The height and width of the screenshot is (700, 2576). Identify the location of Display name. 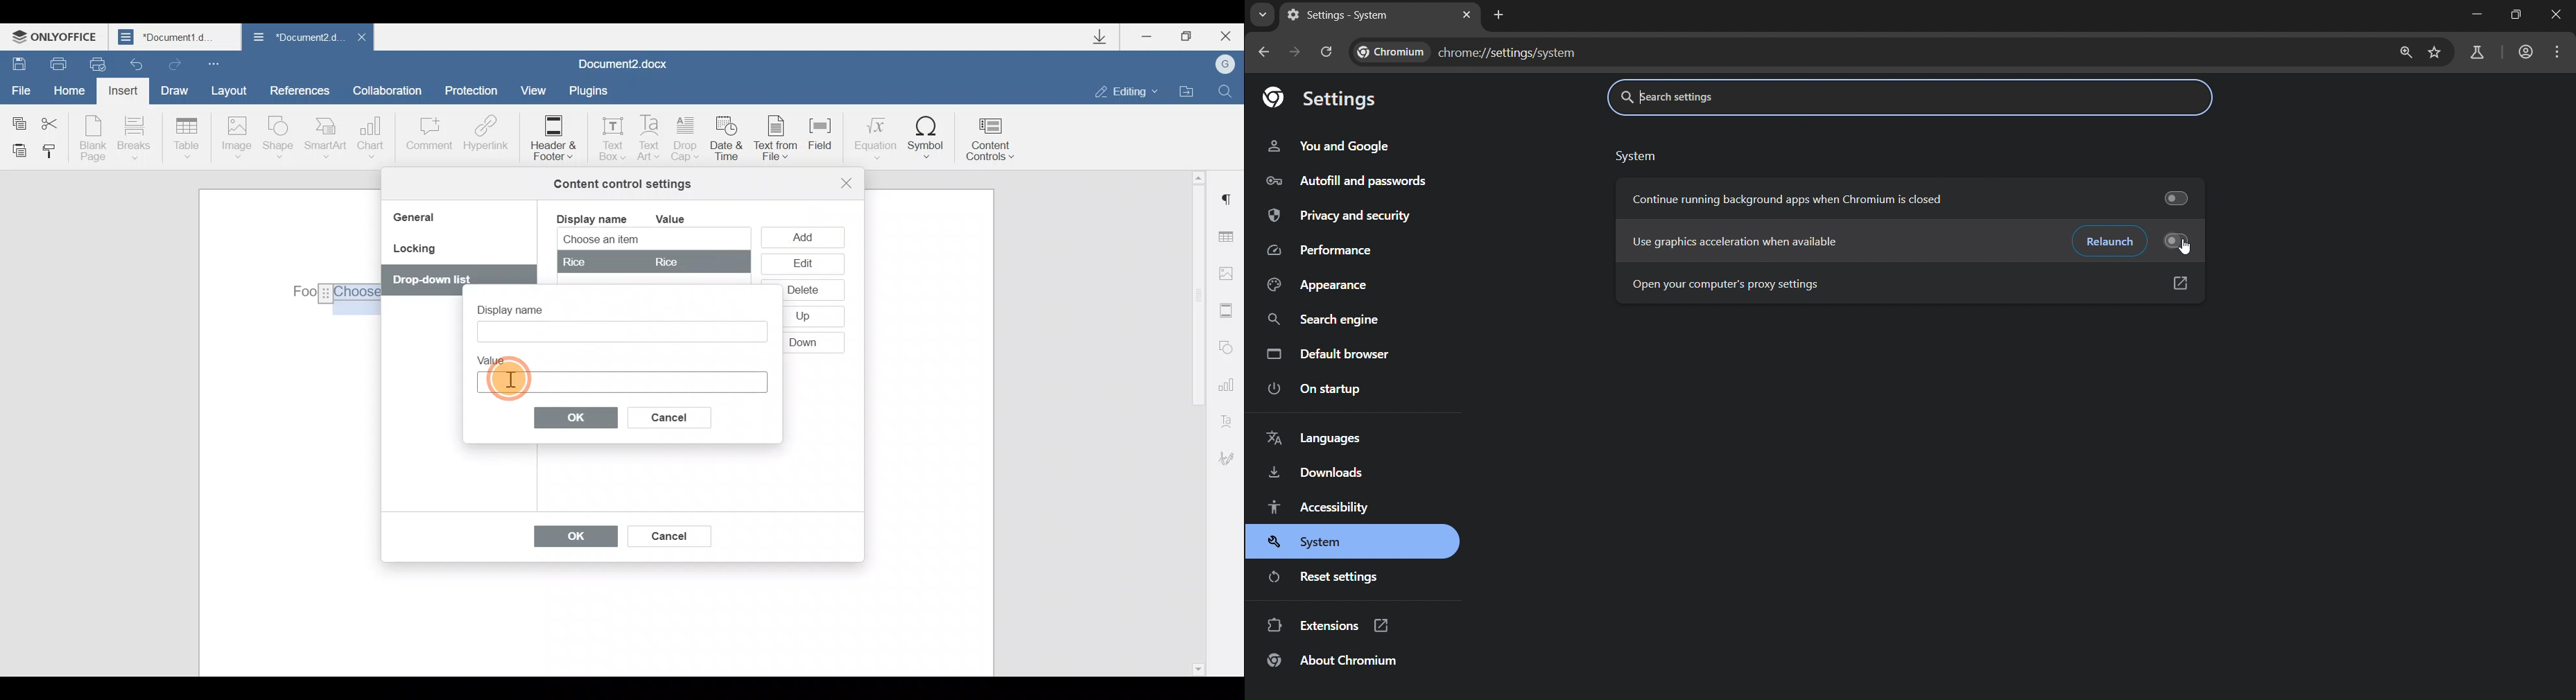
(591, 218).